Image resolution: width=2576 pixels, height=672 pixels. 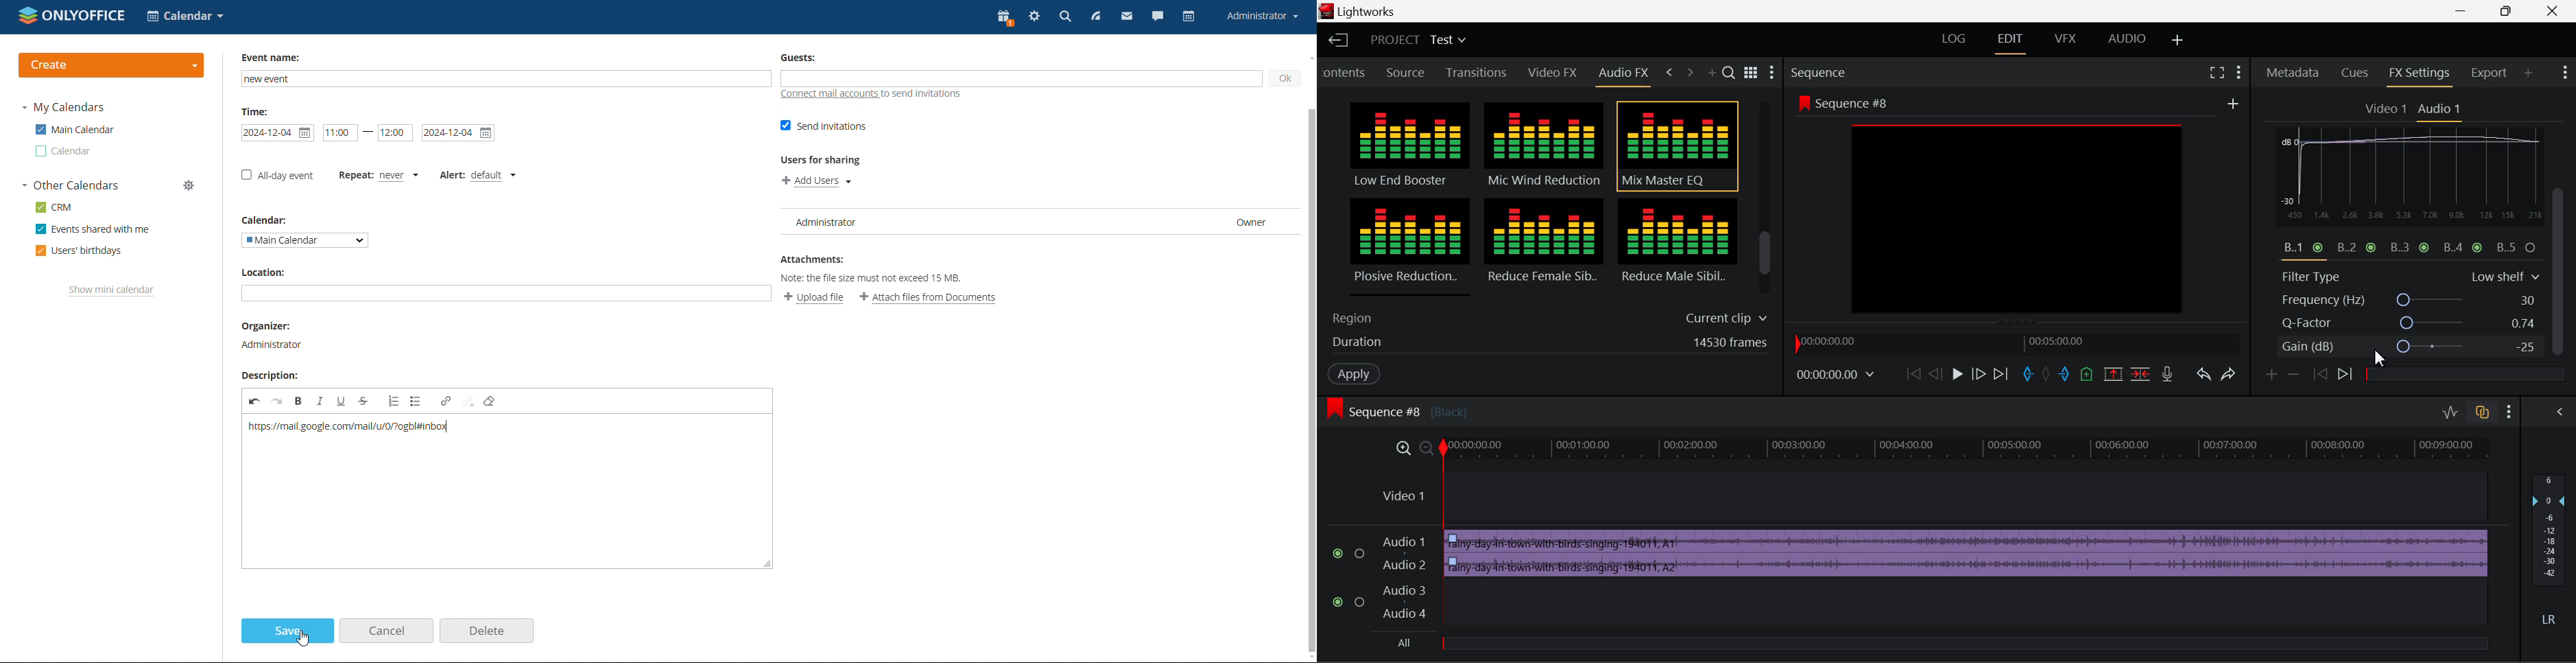 What do you see at coordinates (821, 159) in the screenshot?
I see `Users for sharing` at bounding box center [821, 159].